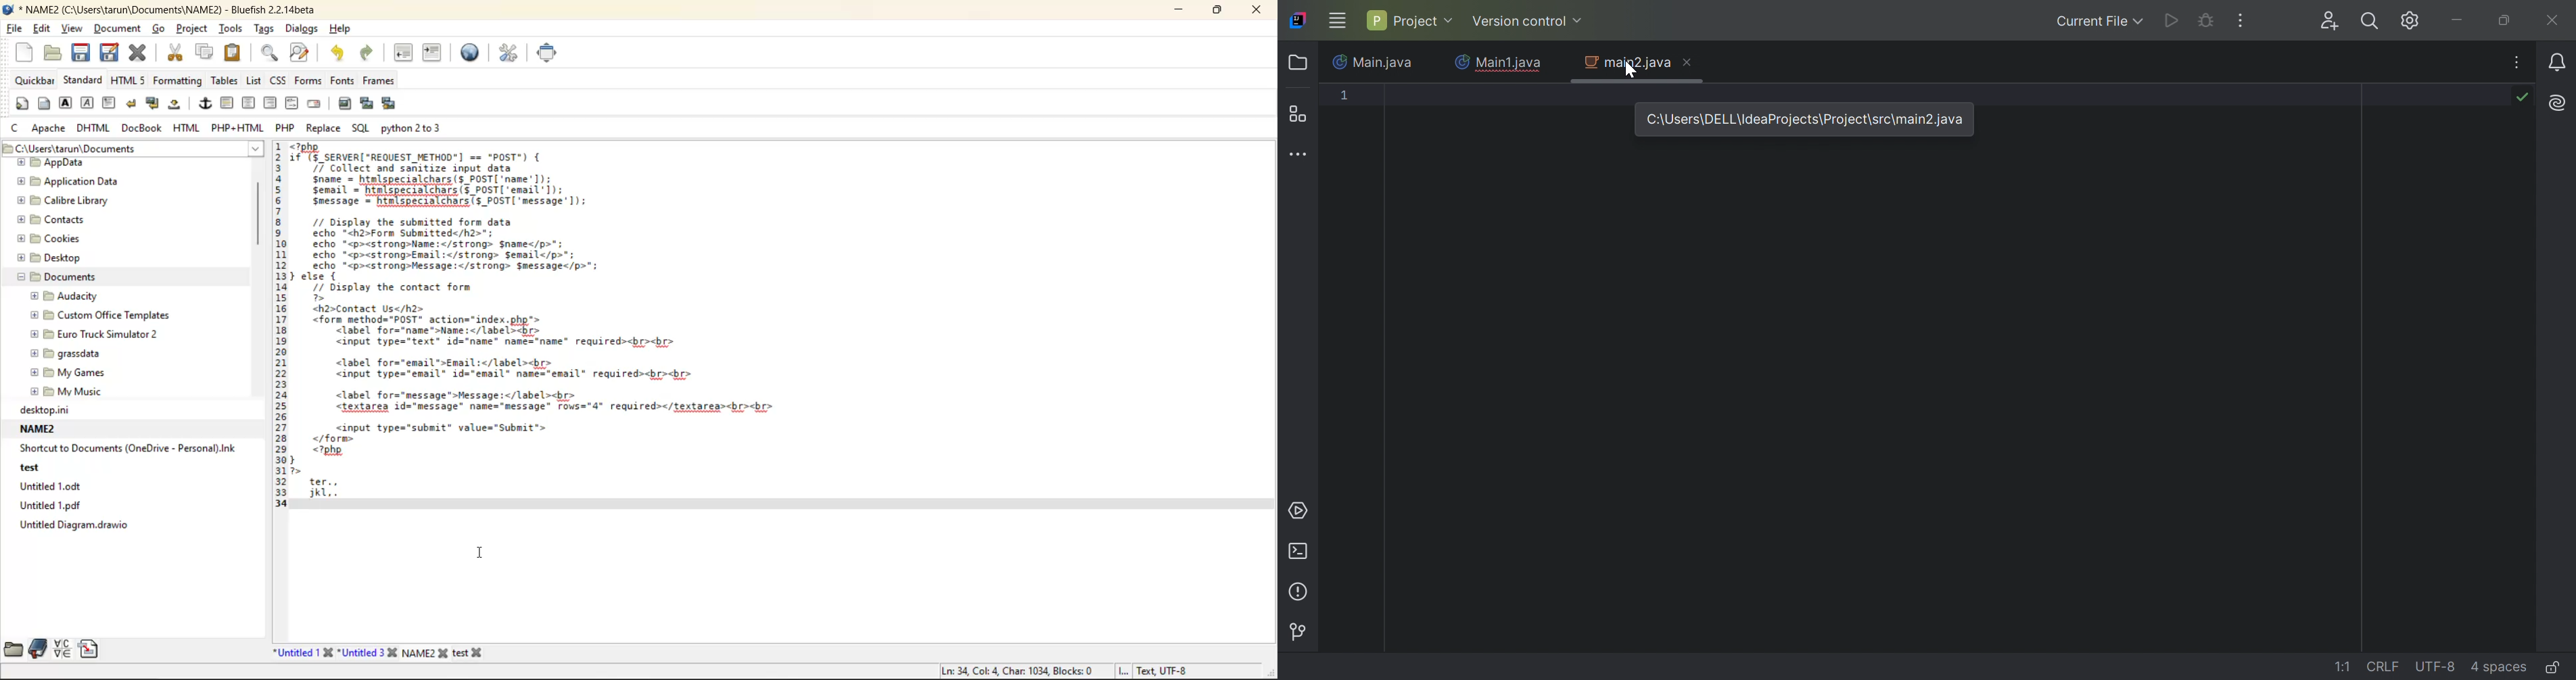 The width and height of the screenshot is (2576, 700). What do you see at coordinates (310, 81) in the screenshot?
I see `forms` at bounding box center [310, 81].